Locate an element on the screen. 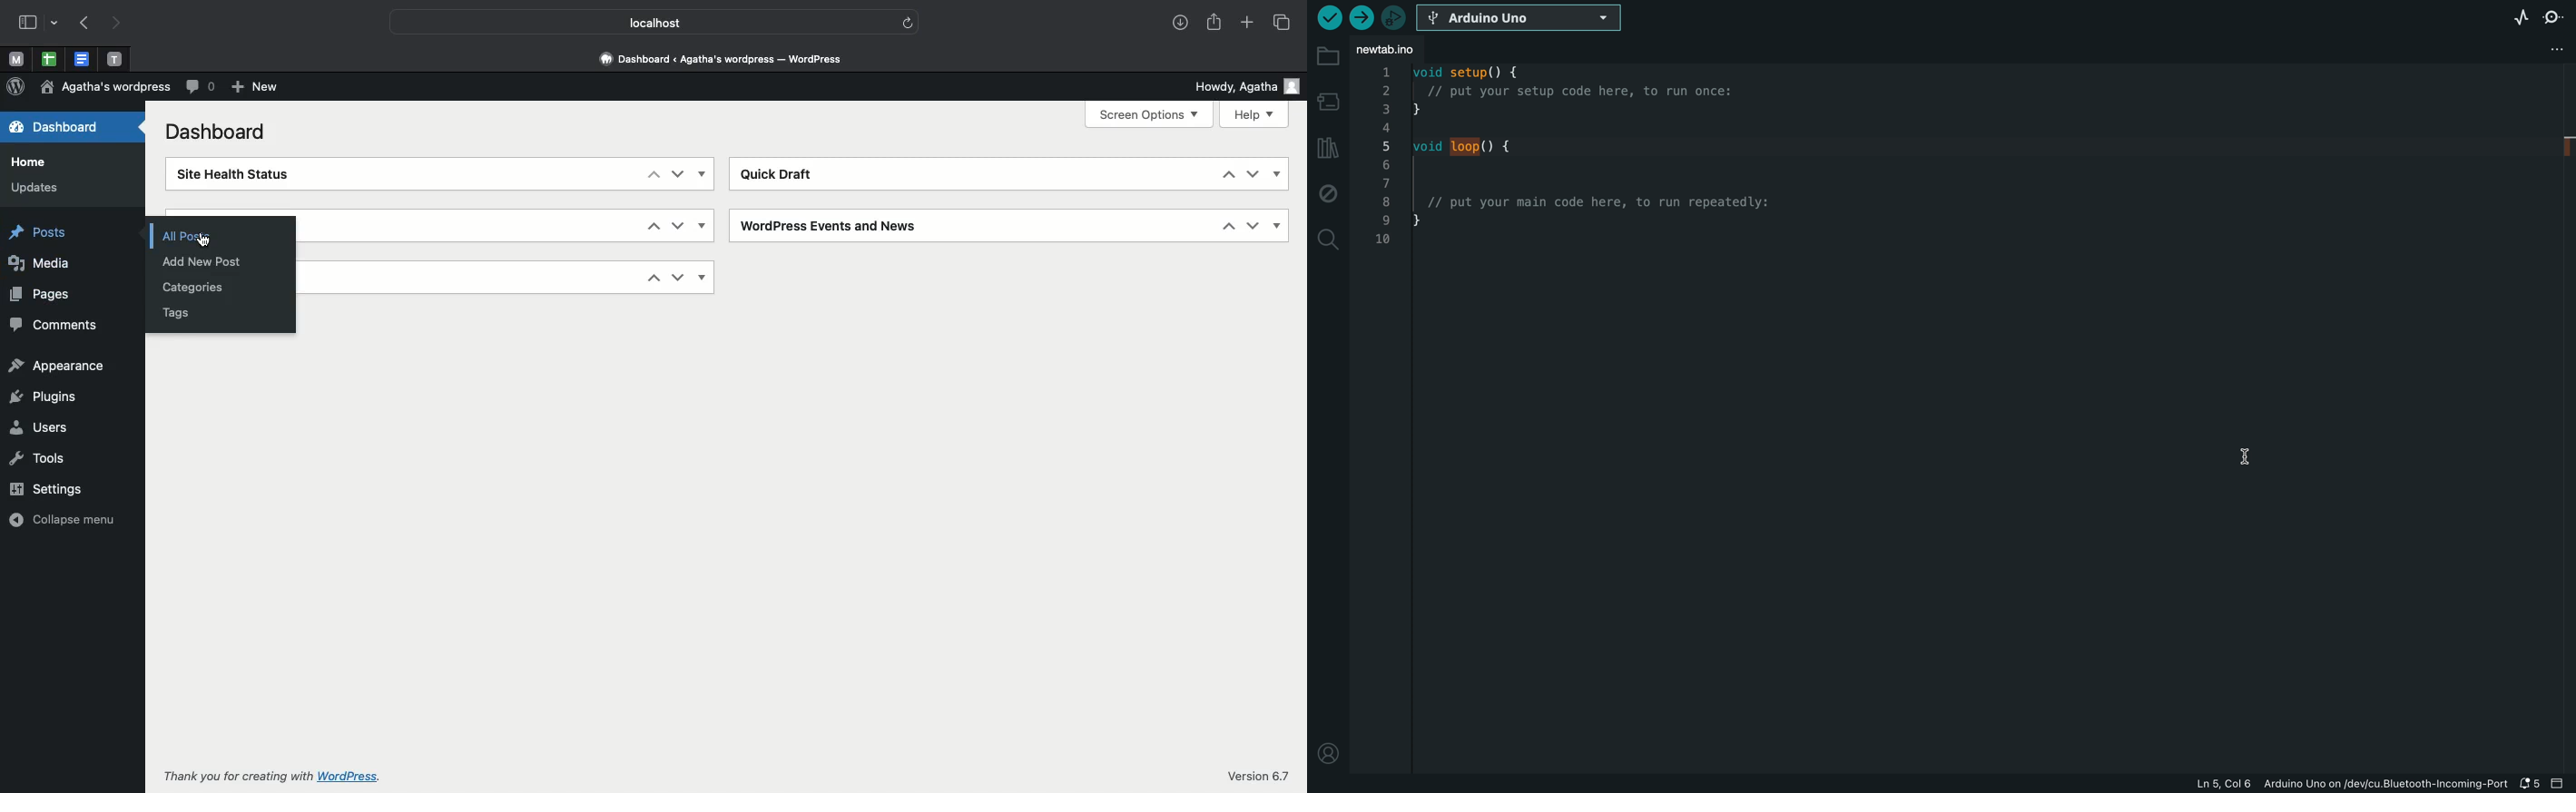  Comments is located at coordinates (202, 88).